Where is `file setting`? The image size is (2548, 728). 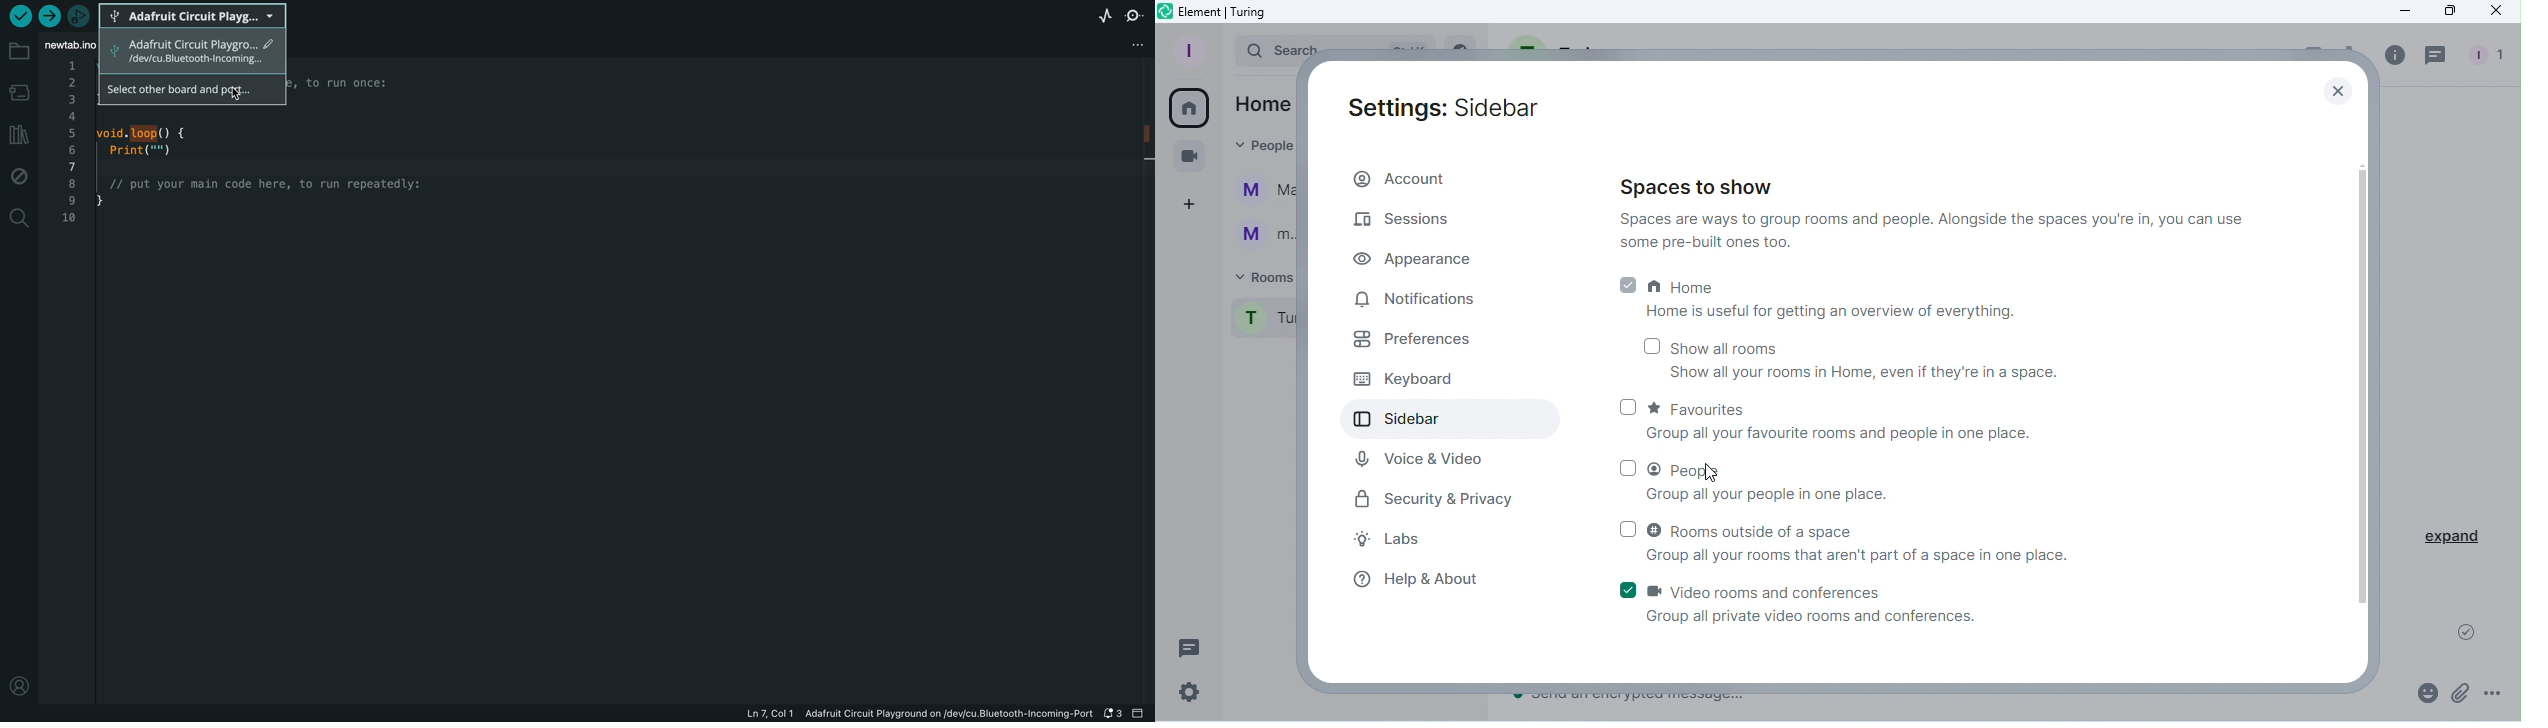
file setting is located at coordinates (1138, 45).